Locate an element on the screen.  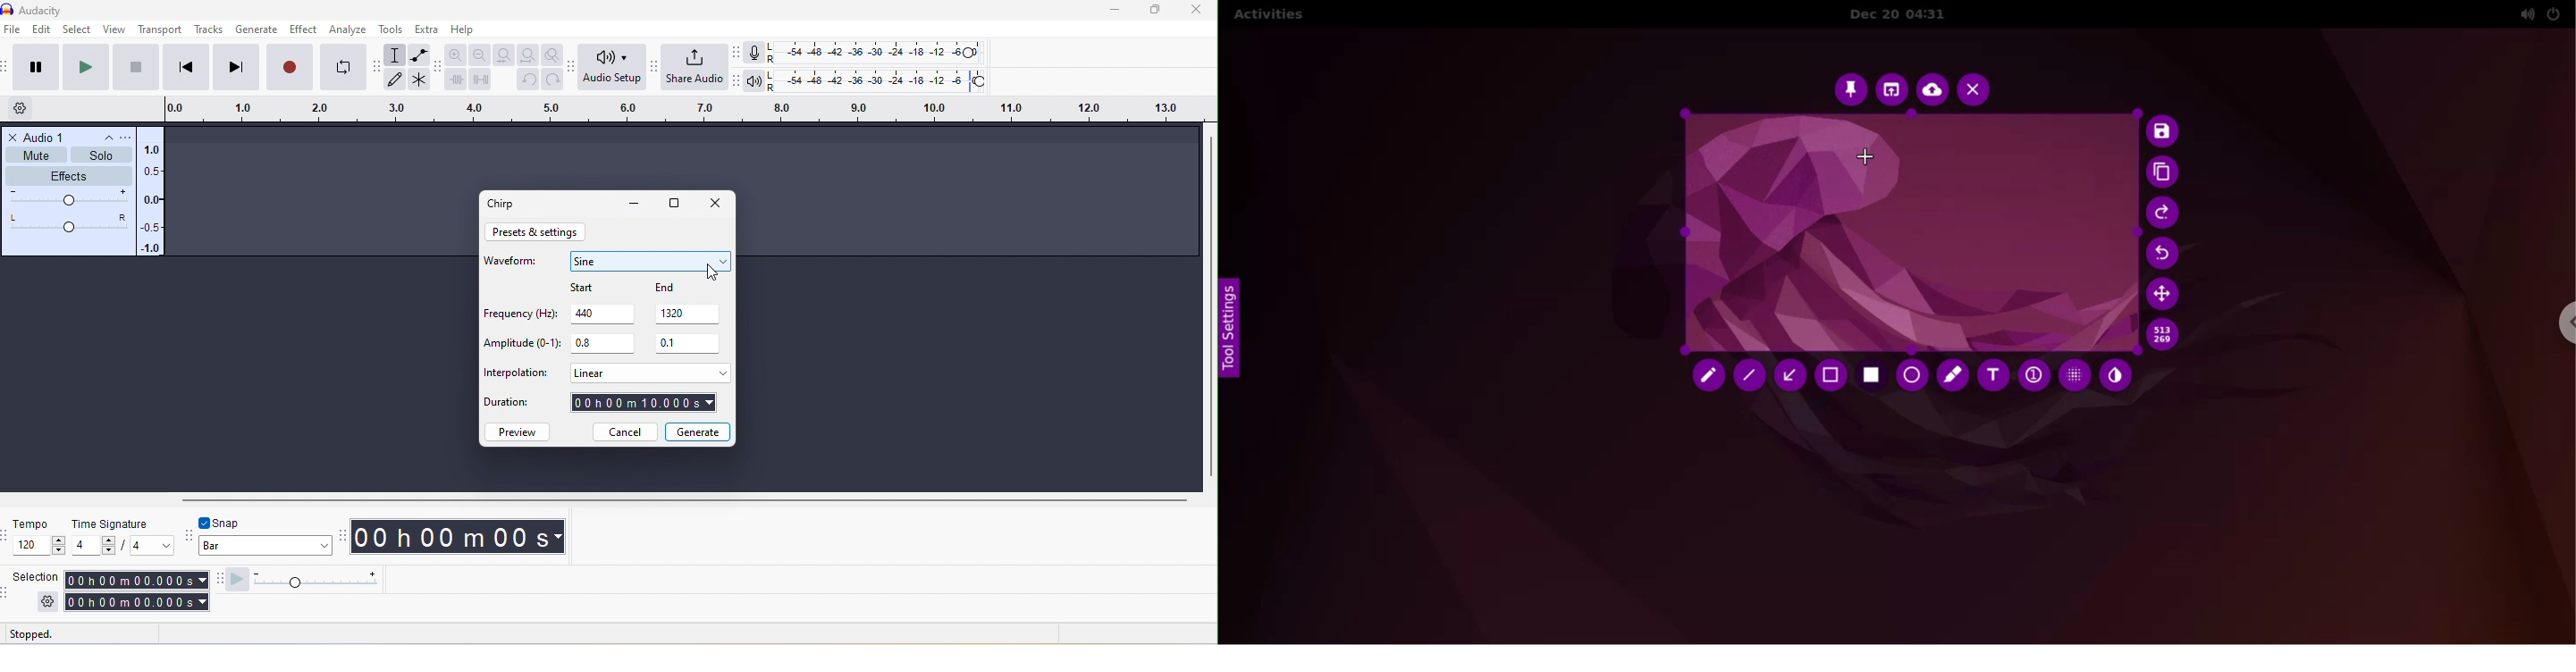
interpolation: is located at coordinates (517, 373).